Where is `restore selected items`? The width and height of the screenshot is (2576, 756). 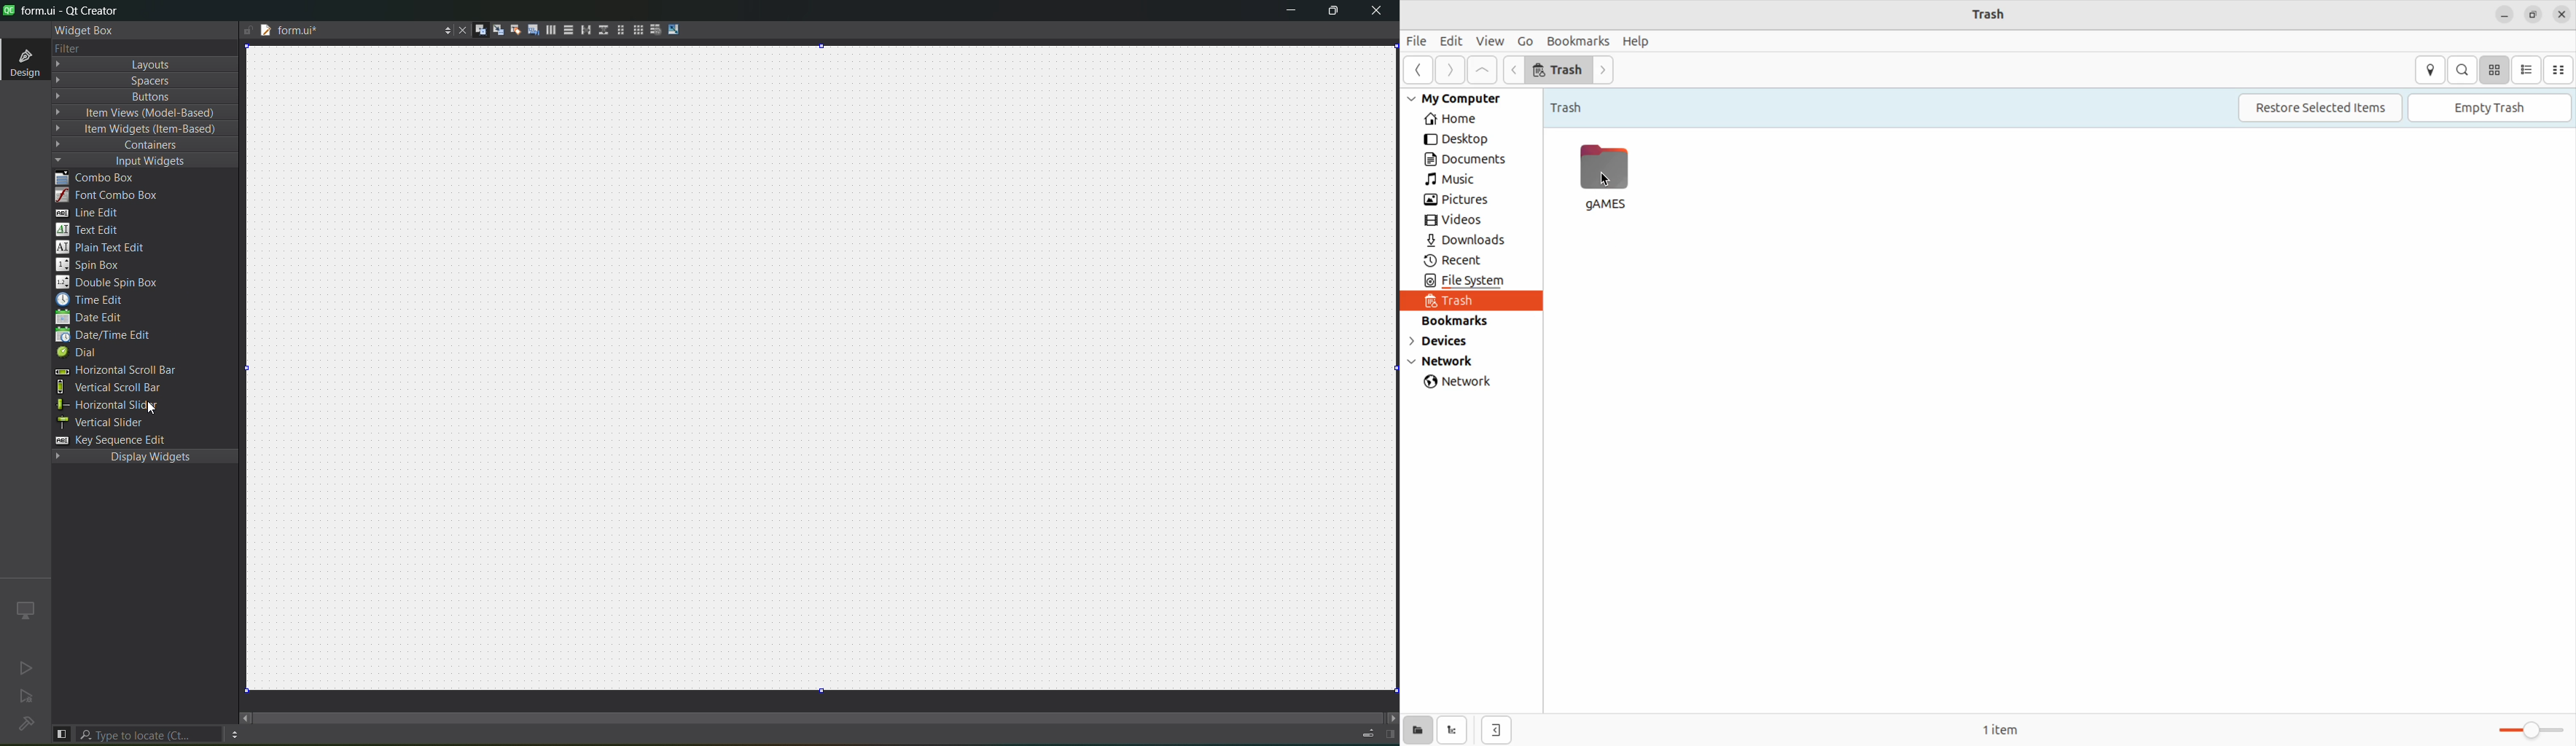
restore selected items is located at coordinates (2319, 108).